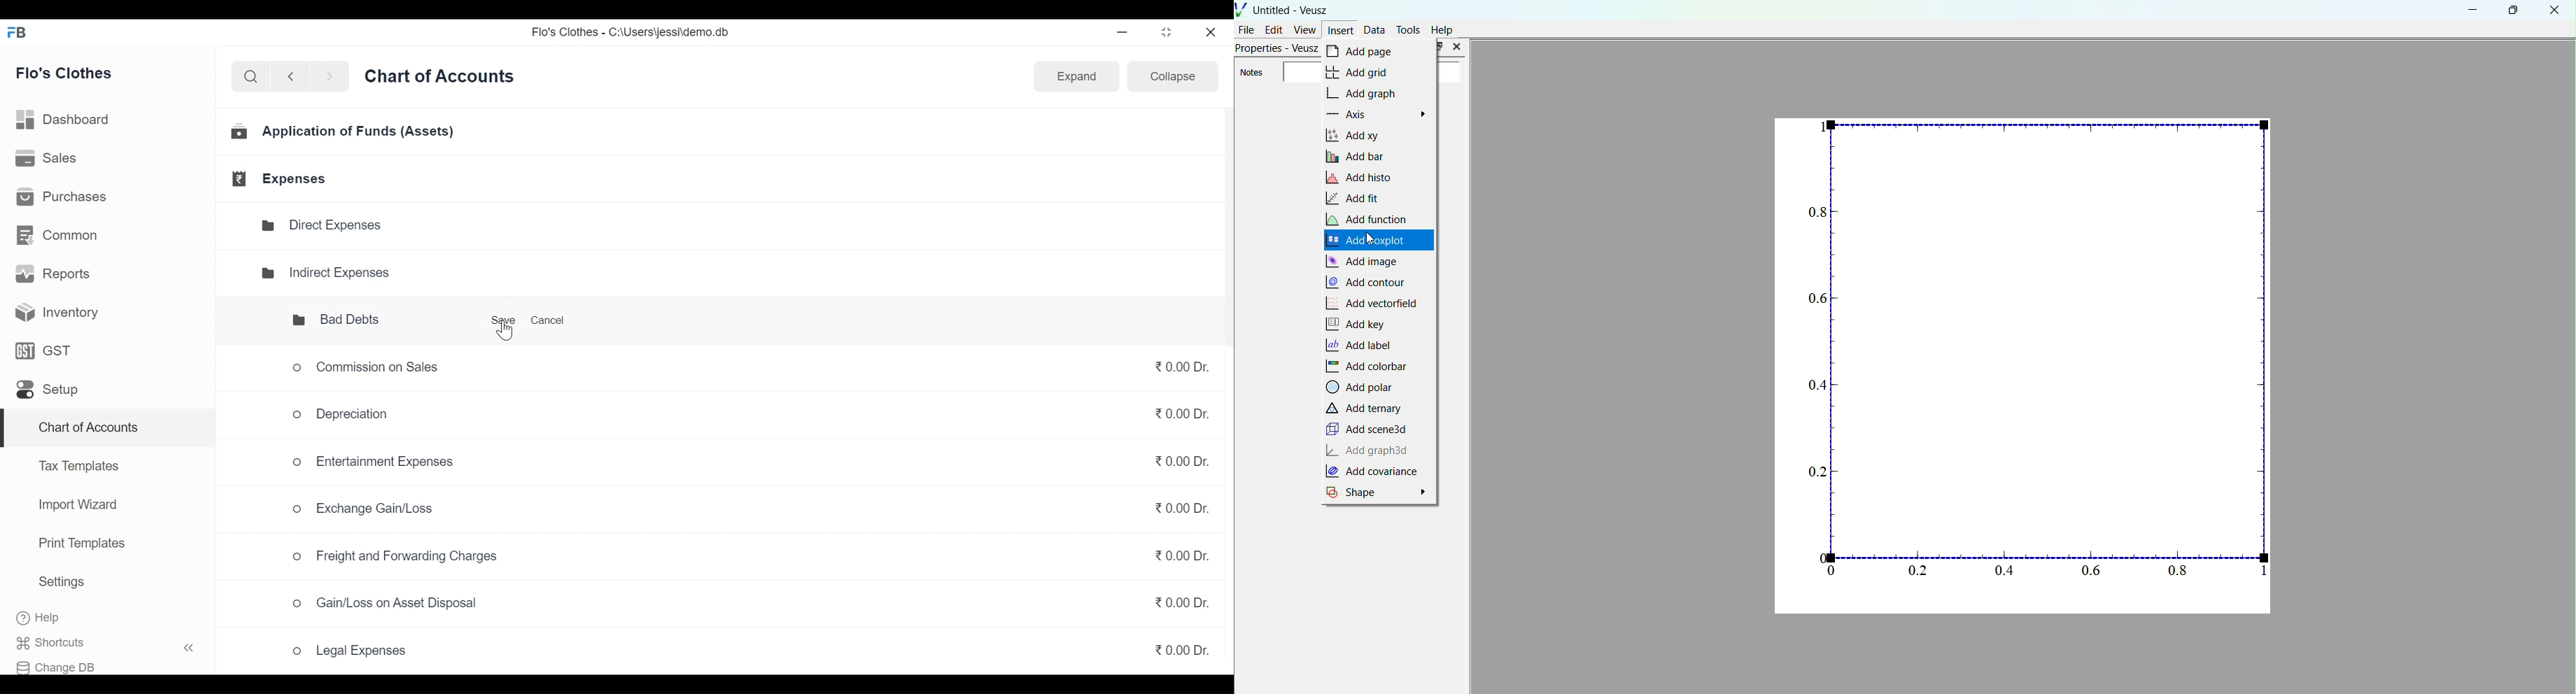 This screenshot has height=700, width=2576. I want to click on Gain/Loss on Asset Disposal, so click(385, 606).